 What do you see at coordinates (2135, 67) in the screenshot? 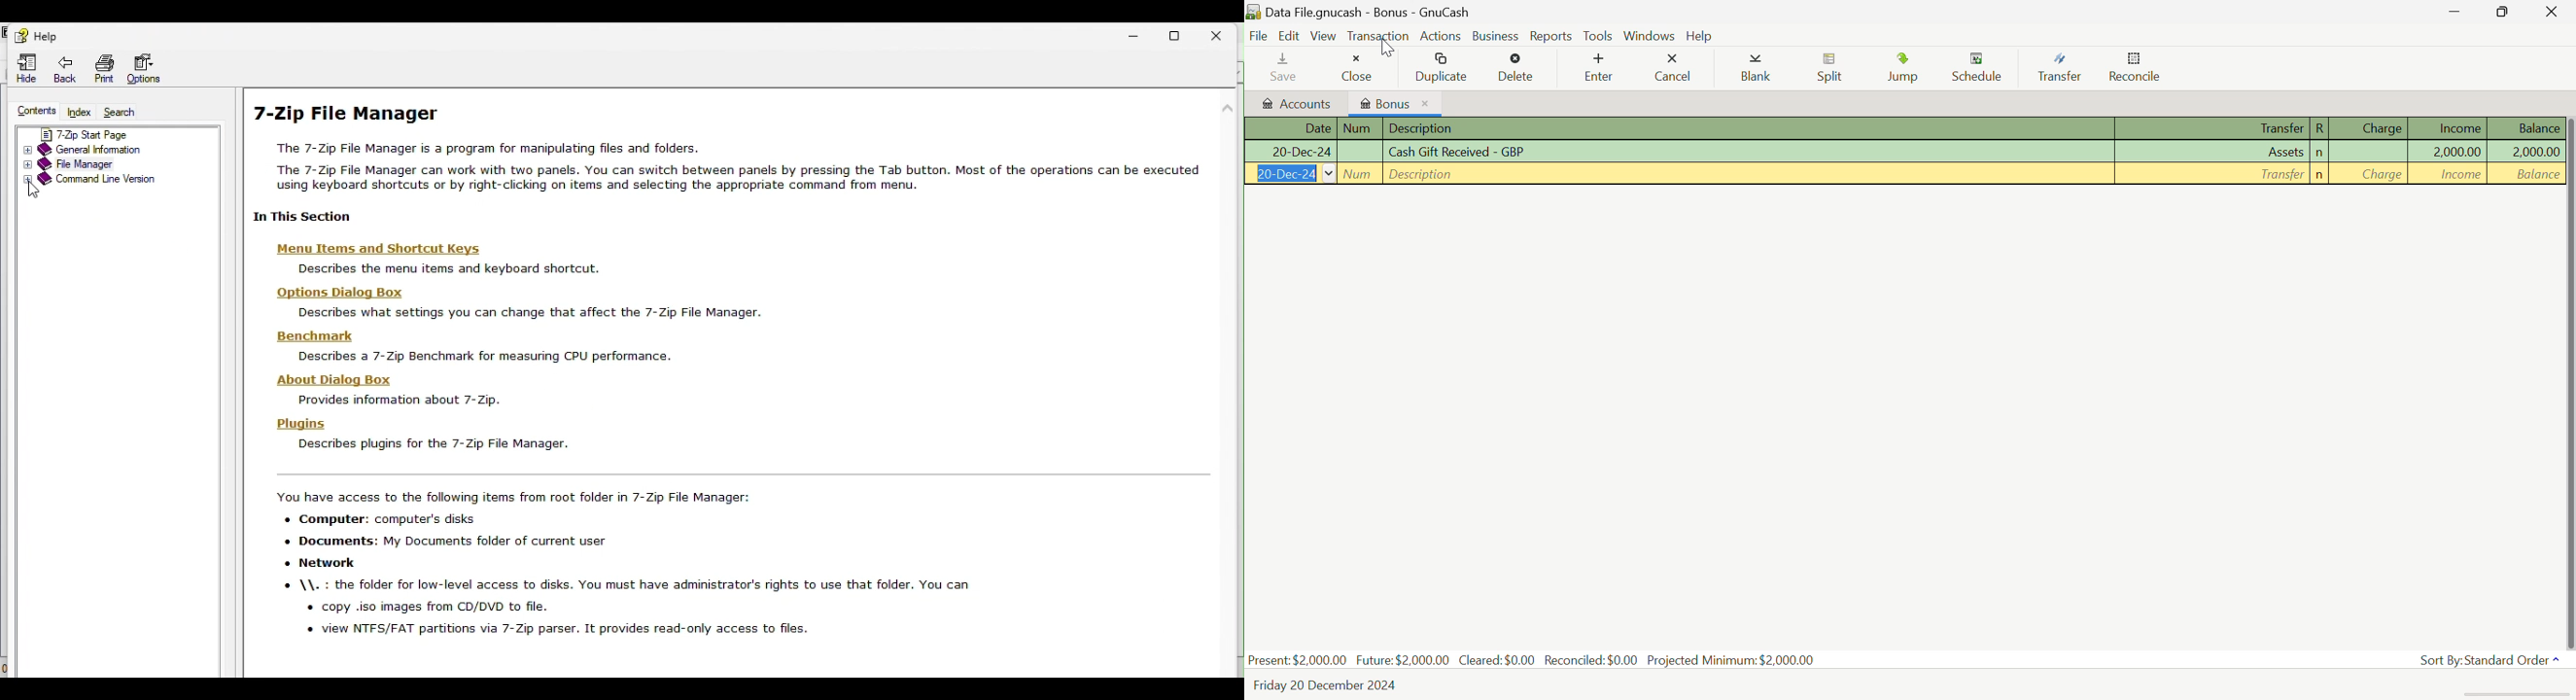
I see `Reconcile` at bounding box center [2135, 67].